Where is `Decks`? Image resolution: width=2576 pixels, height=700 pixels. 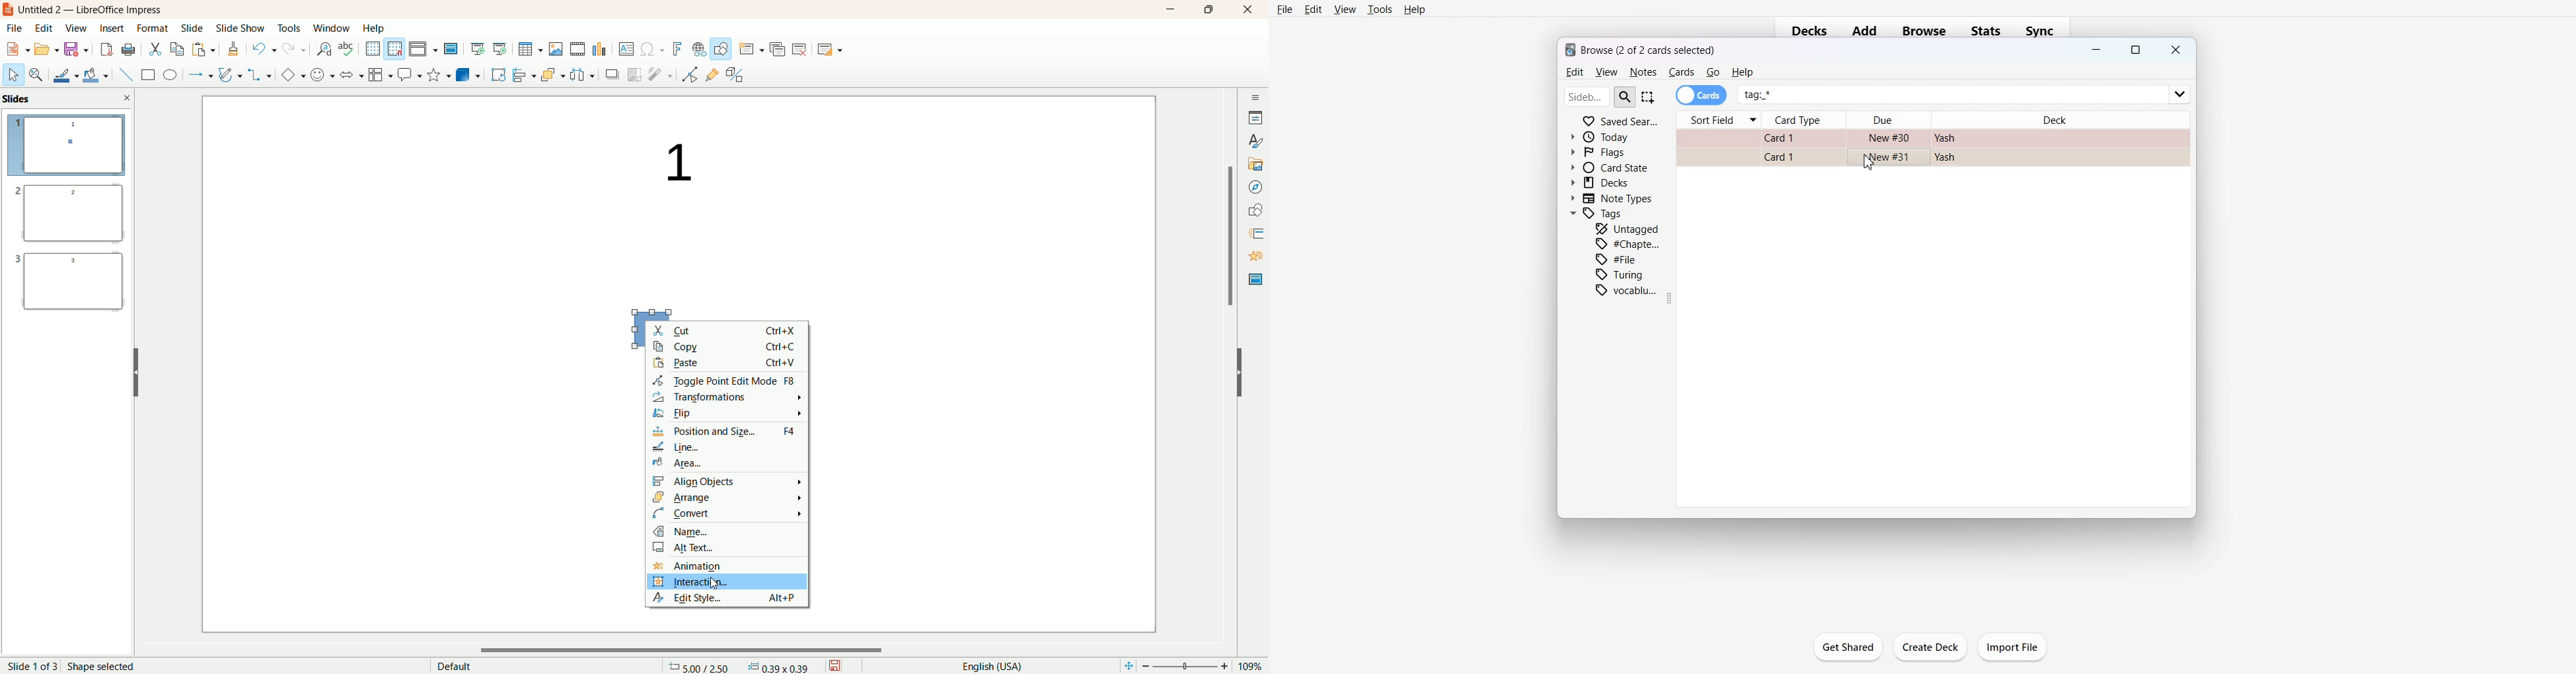
Decks is located at coordinates (1602, 182).